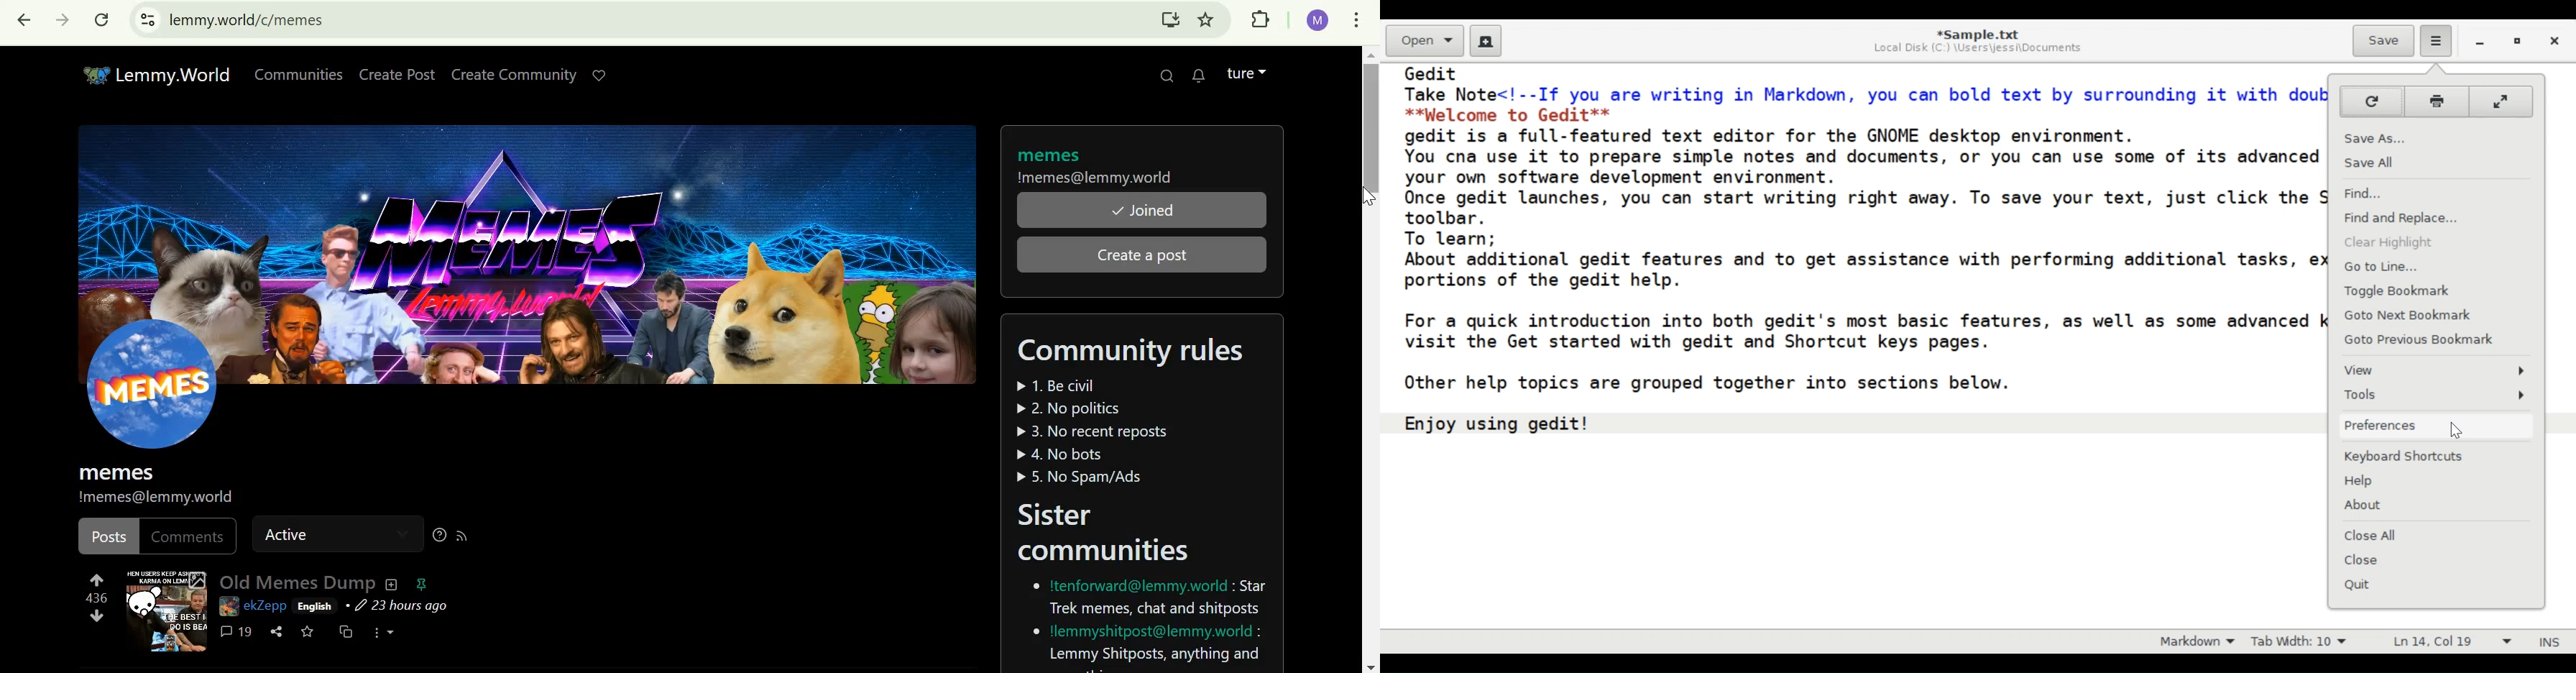  What do you see at coordinates (1131, 408) in the screenshot?
I see `community rules` at bounding box center [1131, 408].